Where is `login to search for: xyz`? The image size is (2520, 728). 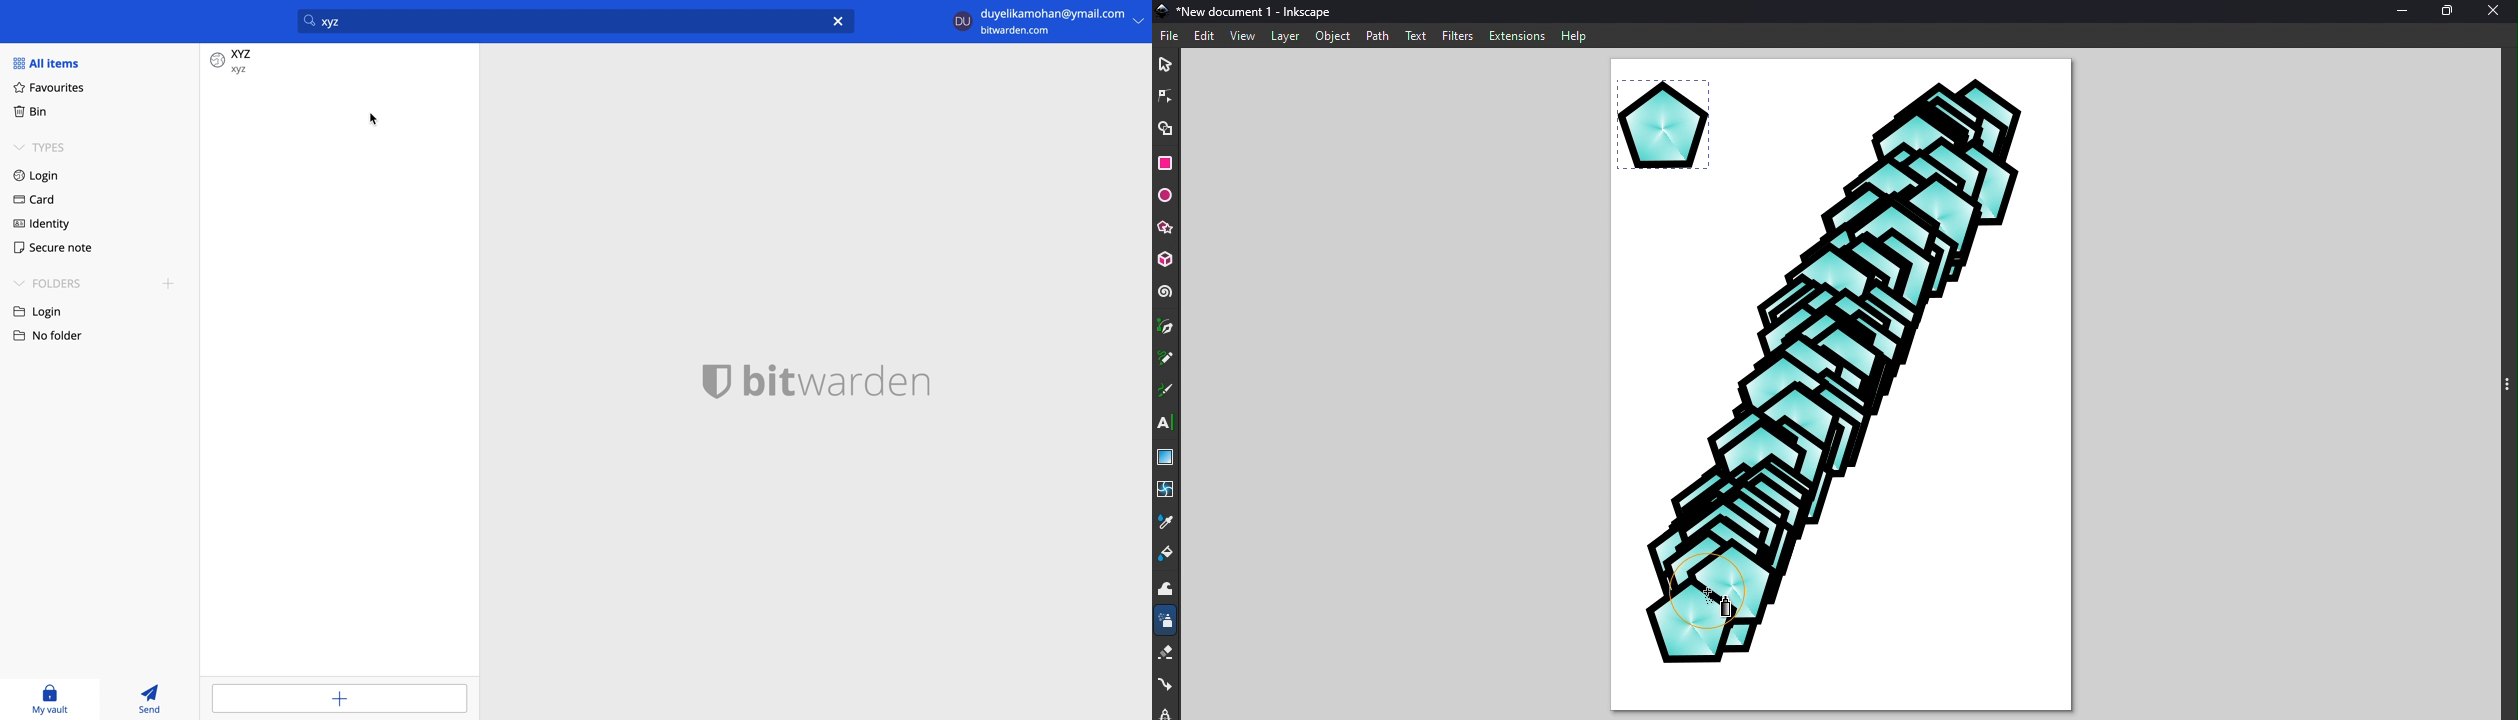 login to search for: xyz is located at coordinates (558, 21).